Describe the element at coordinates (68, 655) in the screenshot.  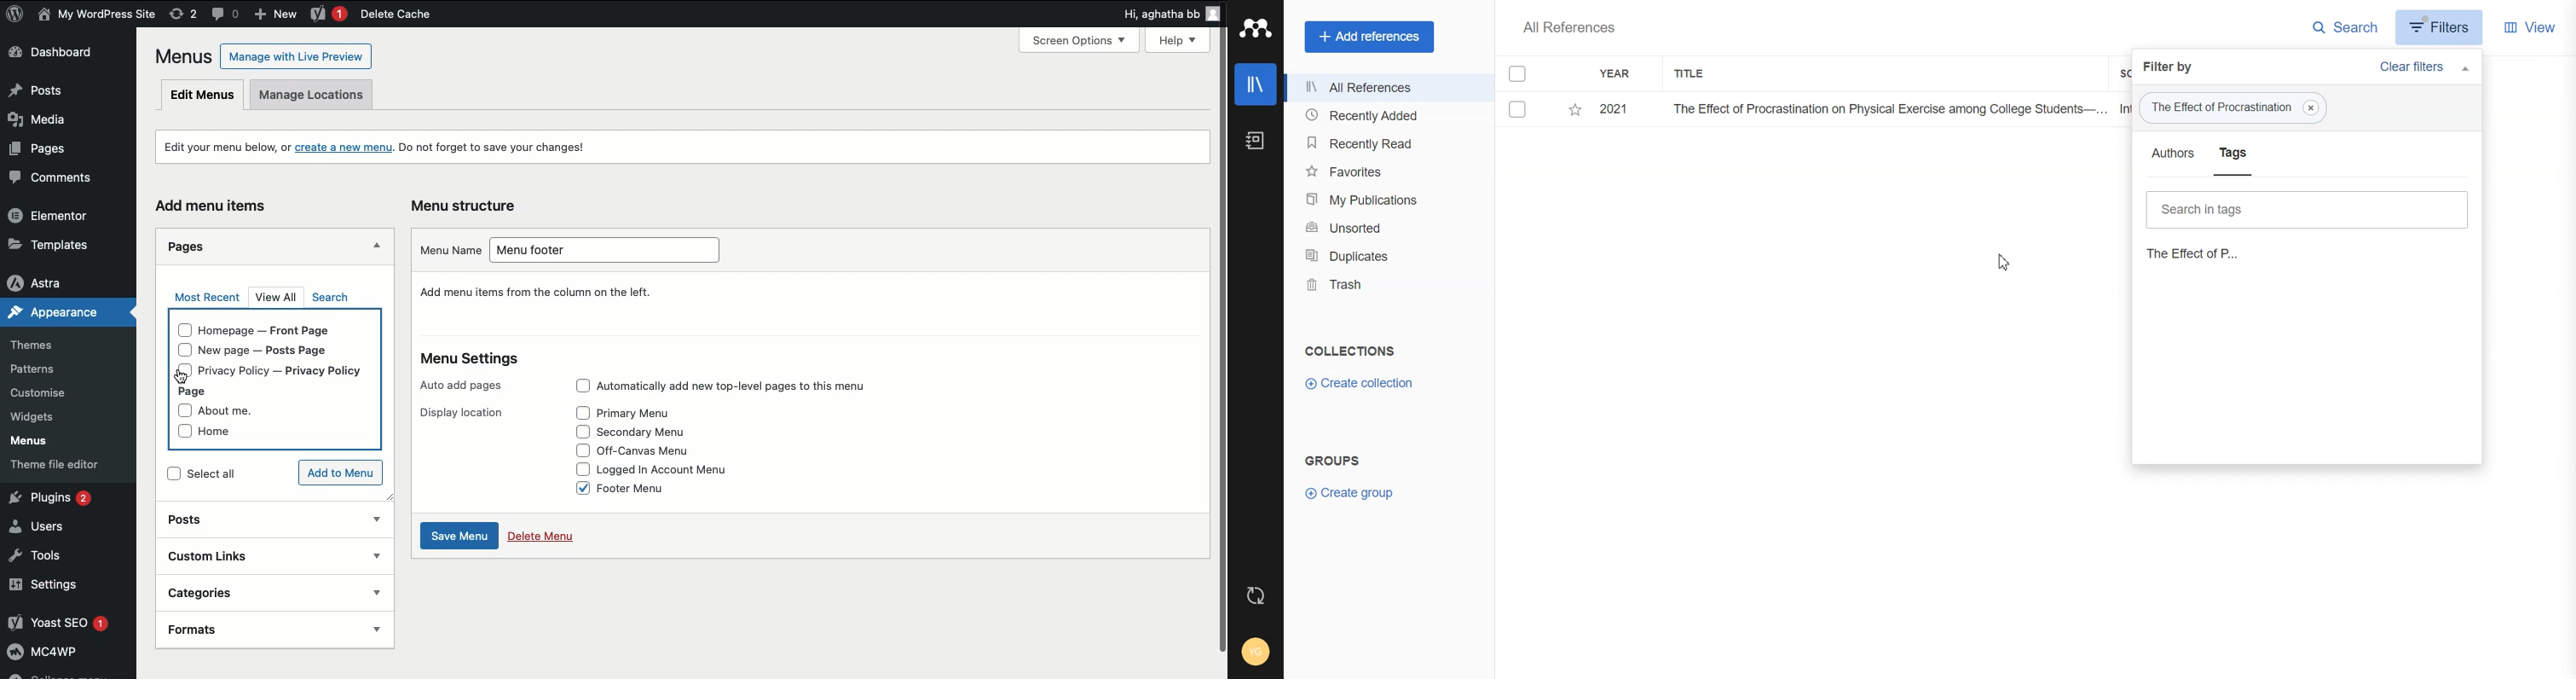
I see `Mcawp` at that location.